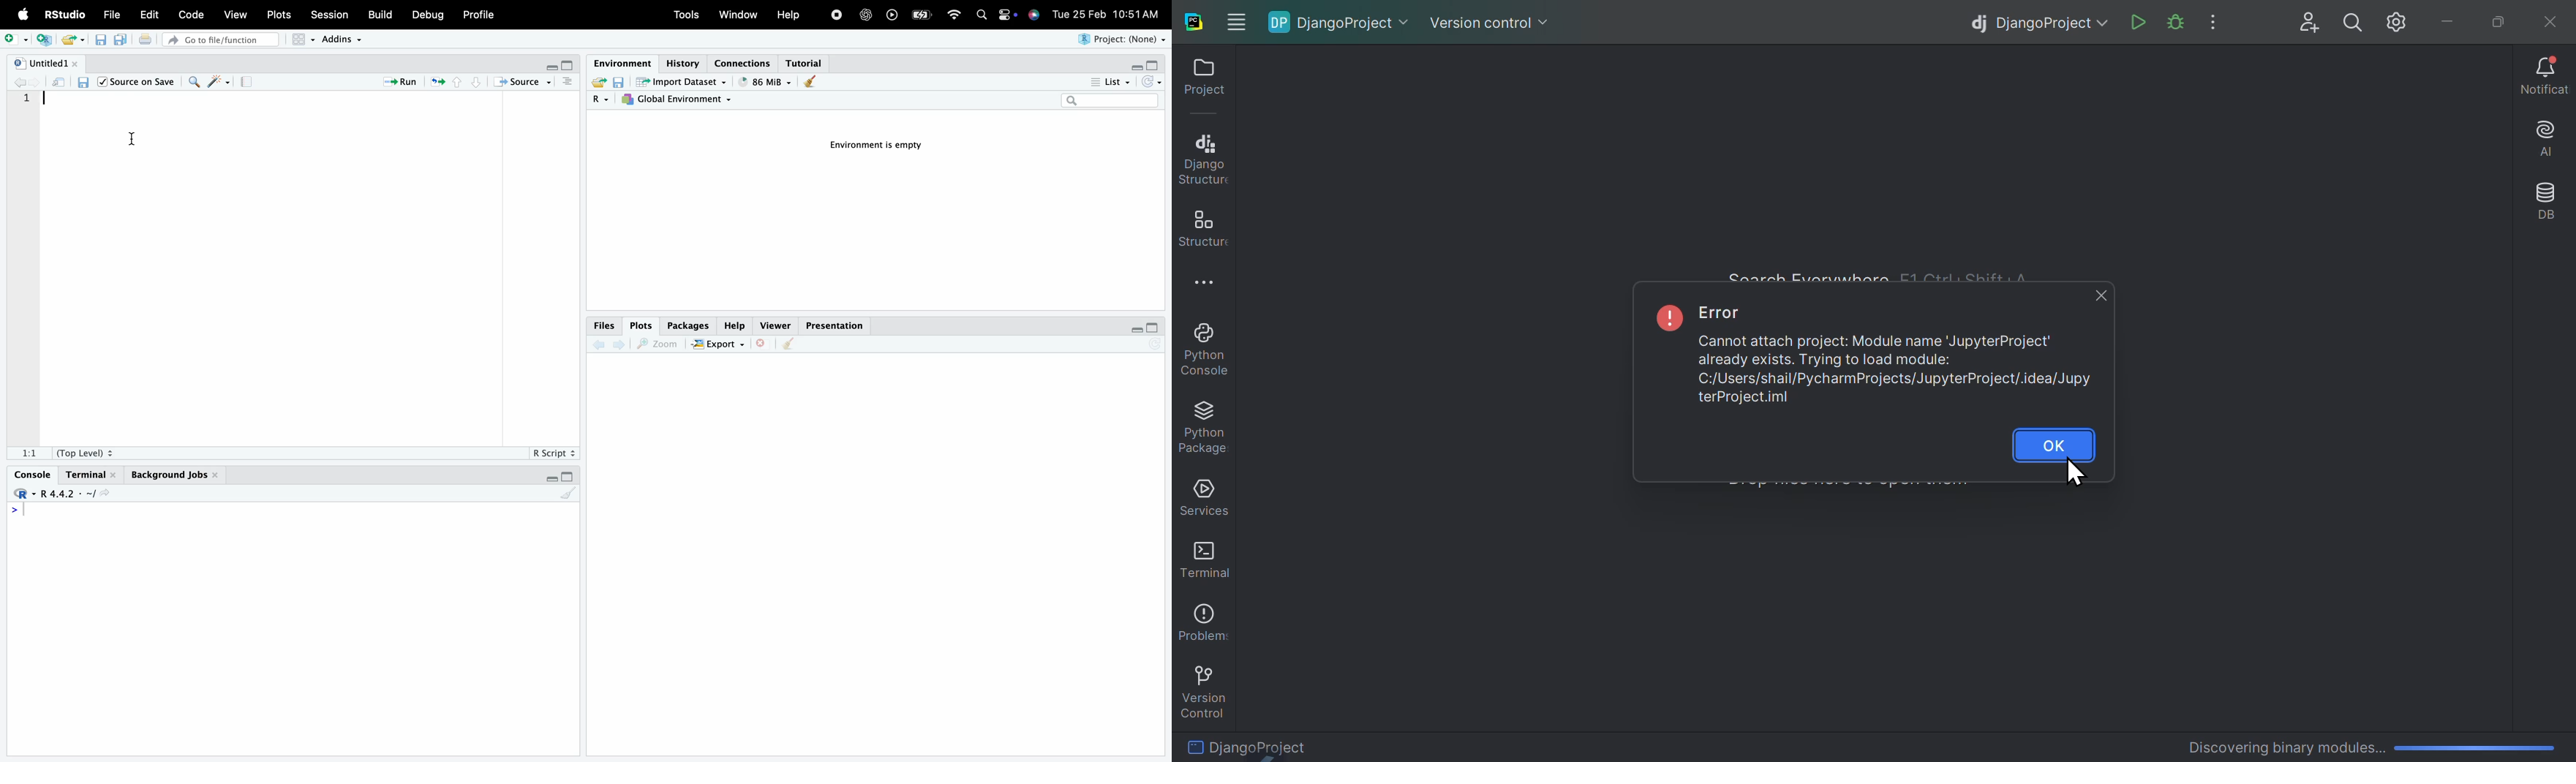 The image size is (2576, 784). Describe the element at coordinates (218, 83) in the screenshot. I see `reformat code` at that location.